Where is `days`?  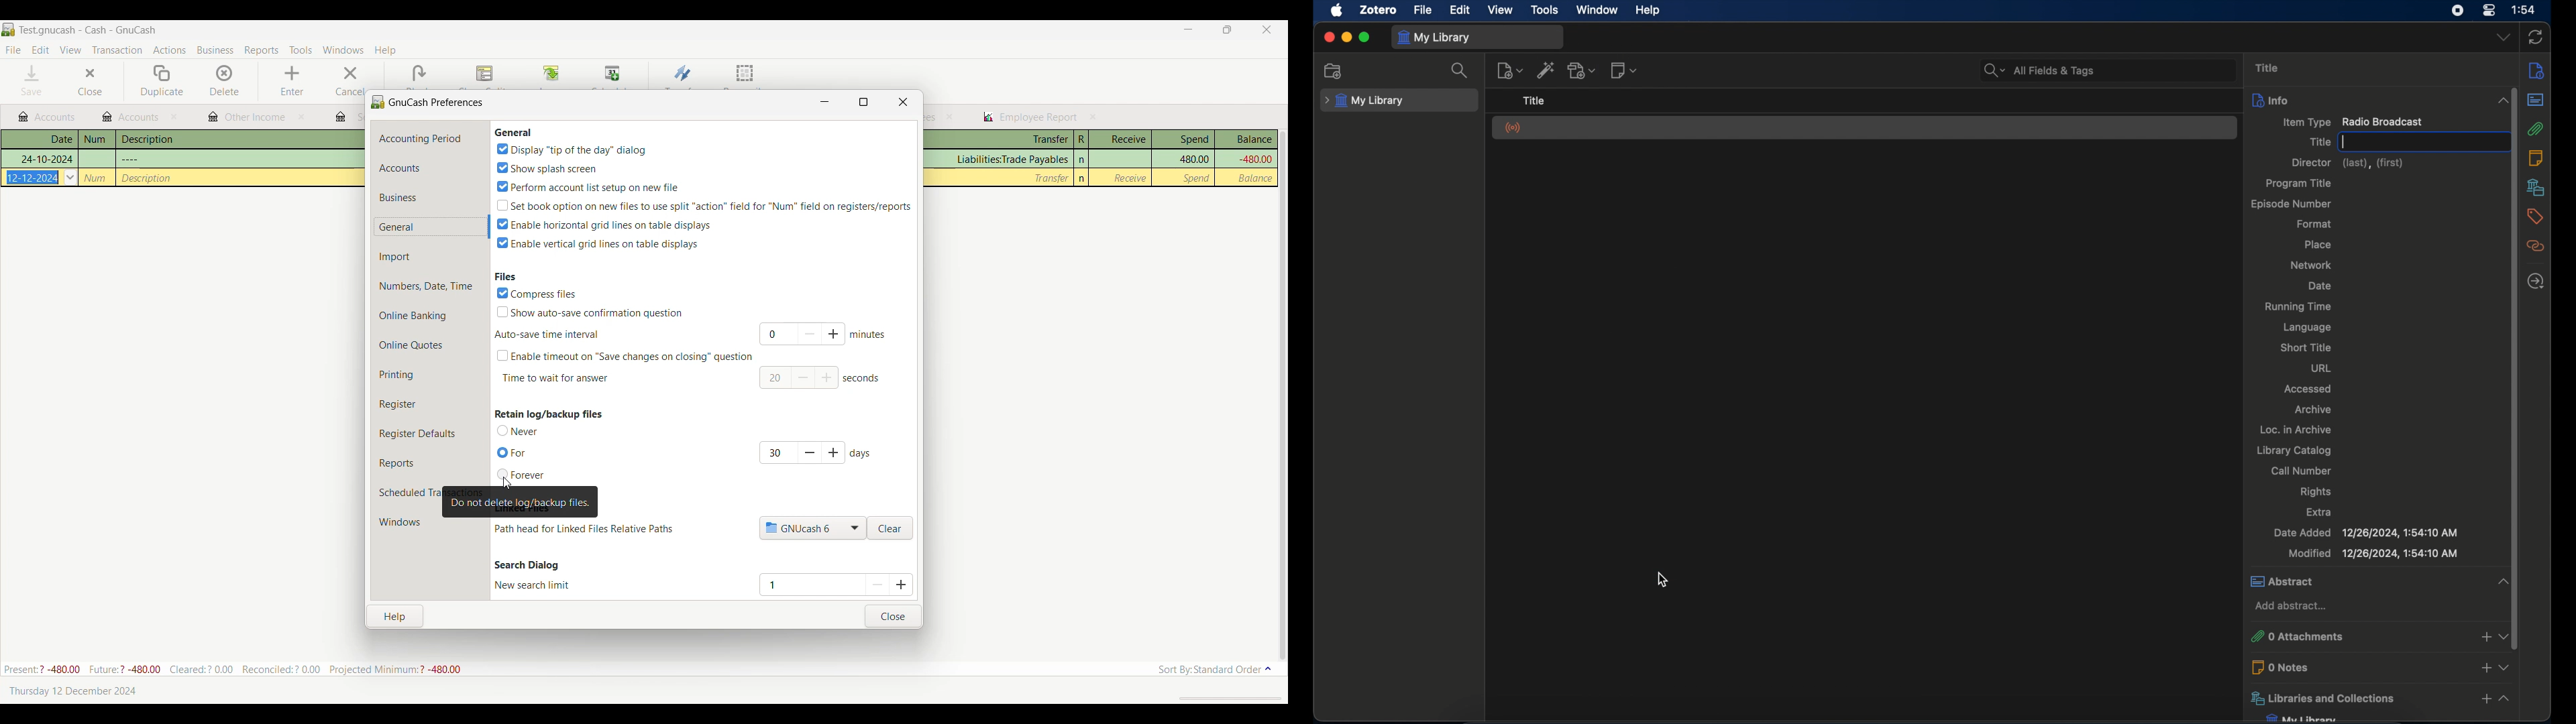
days is located at coordinates (863, 453).